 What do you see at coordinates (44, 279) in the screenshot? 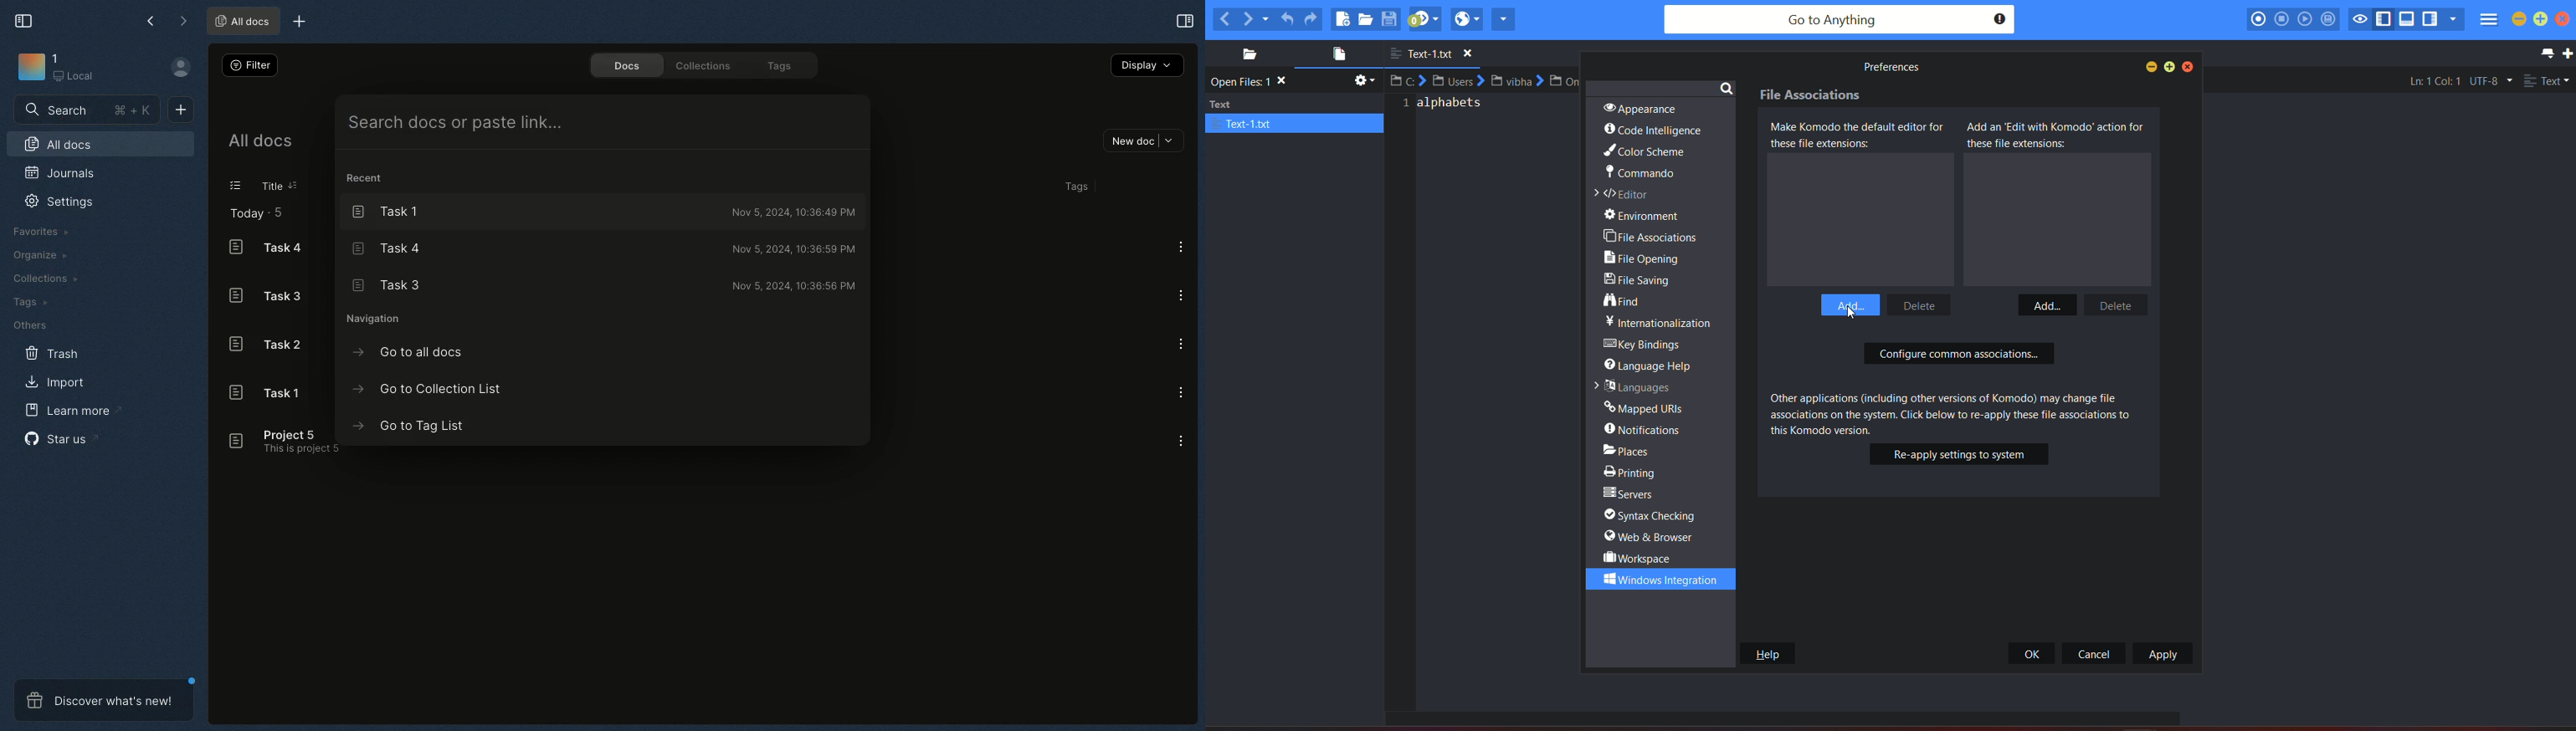
I see `Collections` at bounding box center [44, 279].